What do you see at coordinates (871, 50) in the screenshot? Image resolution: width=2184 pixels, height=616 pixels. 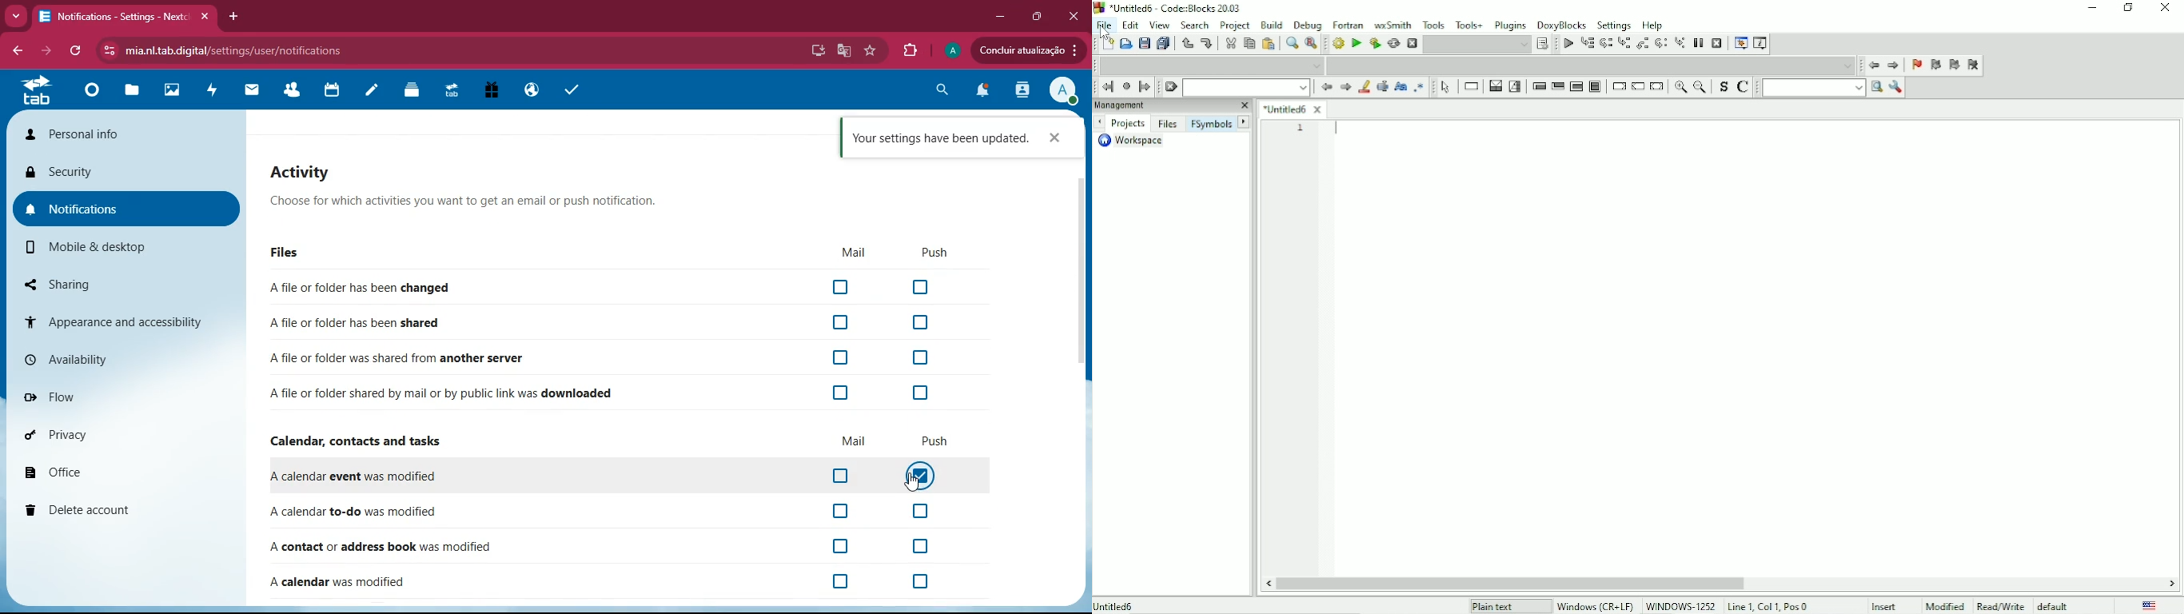 I see `favourite` at bounding box center [871, 50].